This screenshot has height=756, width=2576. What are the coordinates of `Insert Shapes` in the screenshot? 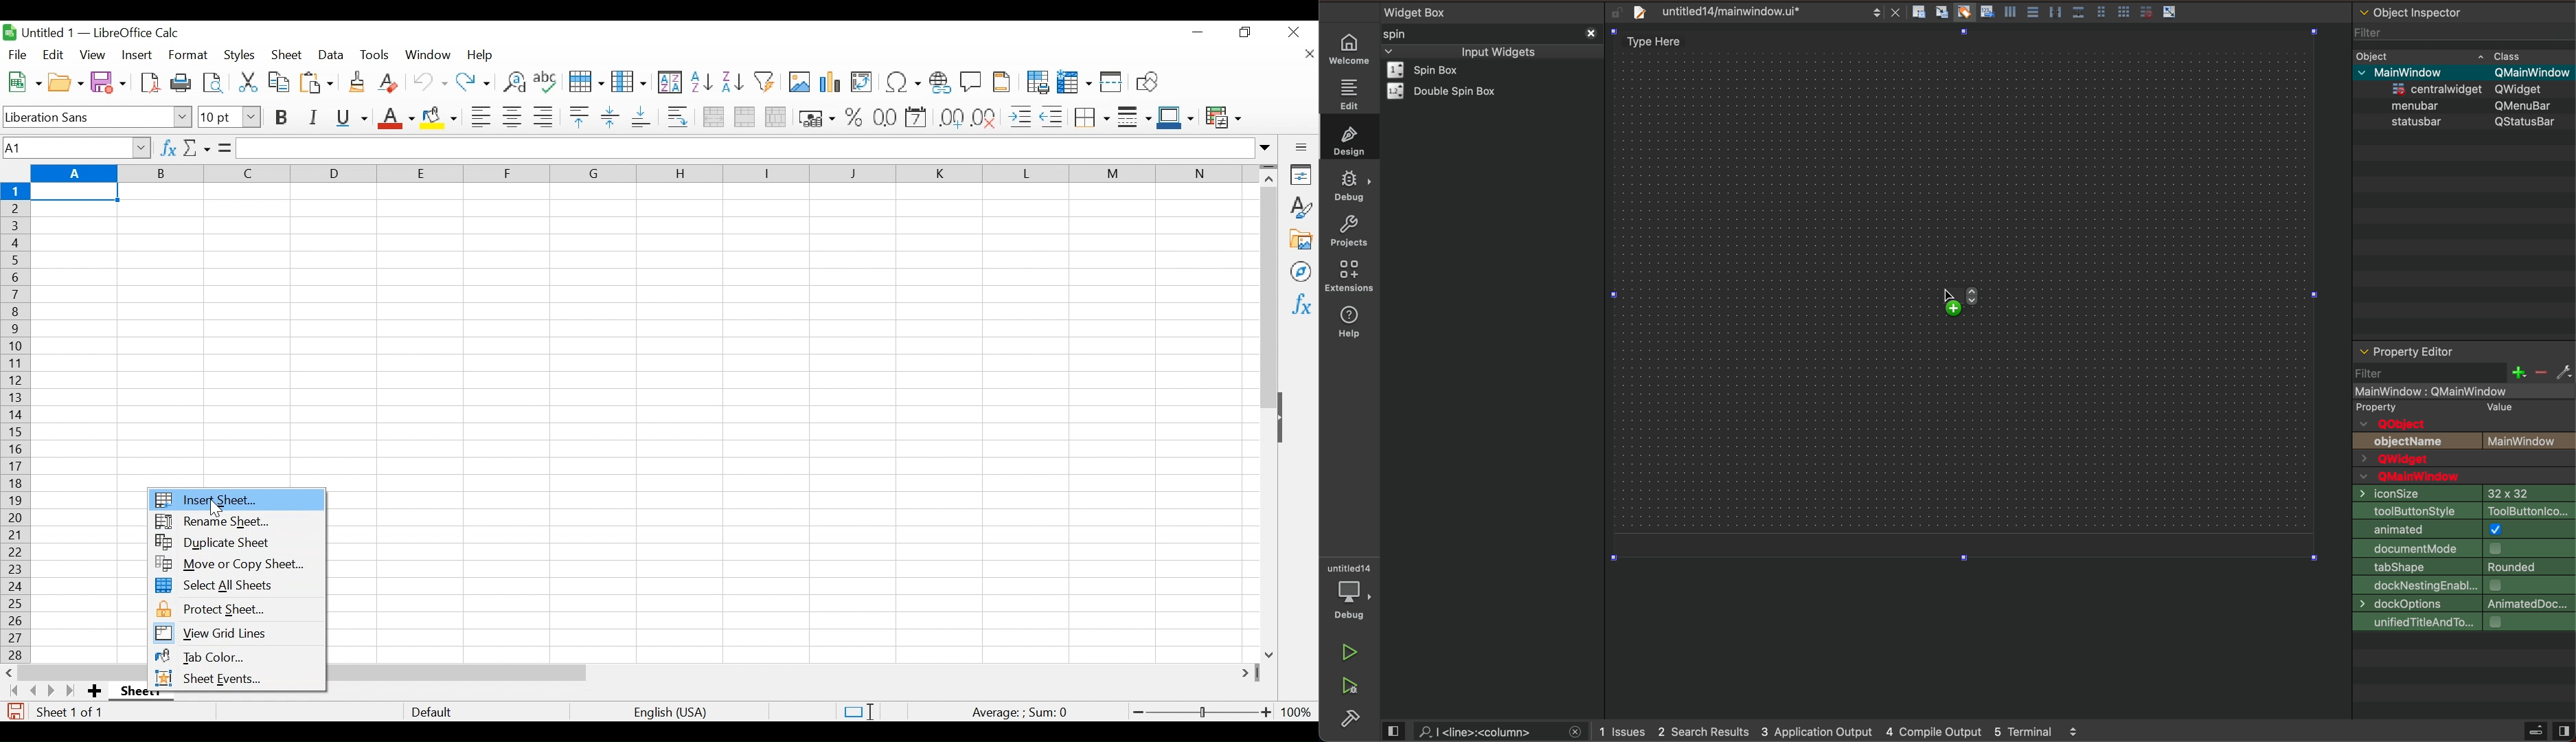 It's located at (1146, 82).